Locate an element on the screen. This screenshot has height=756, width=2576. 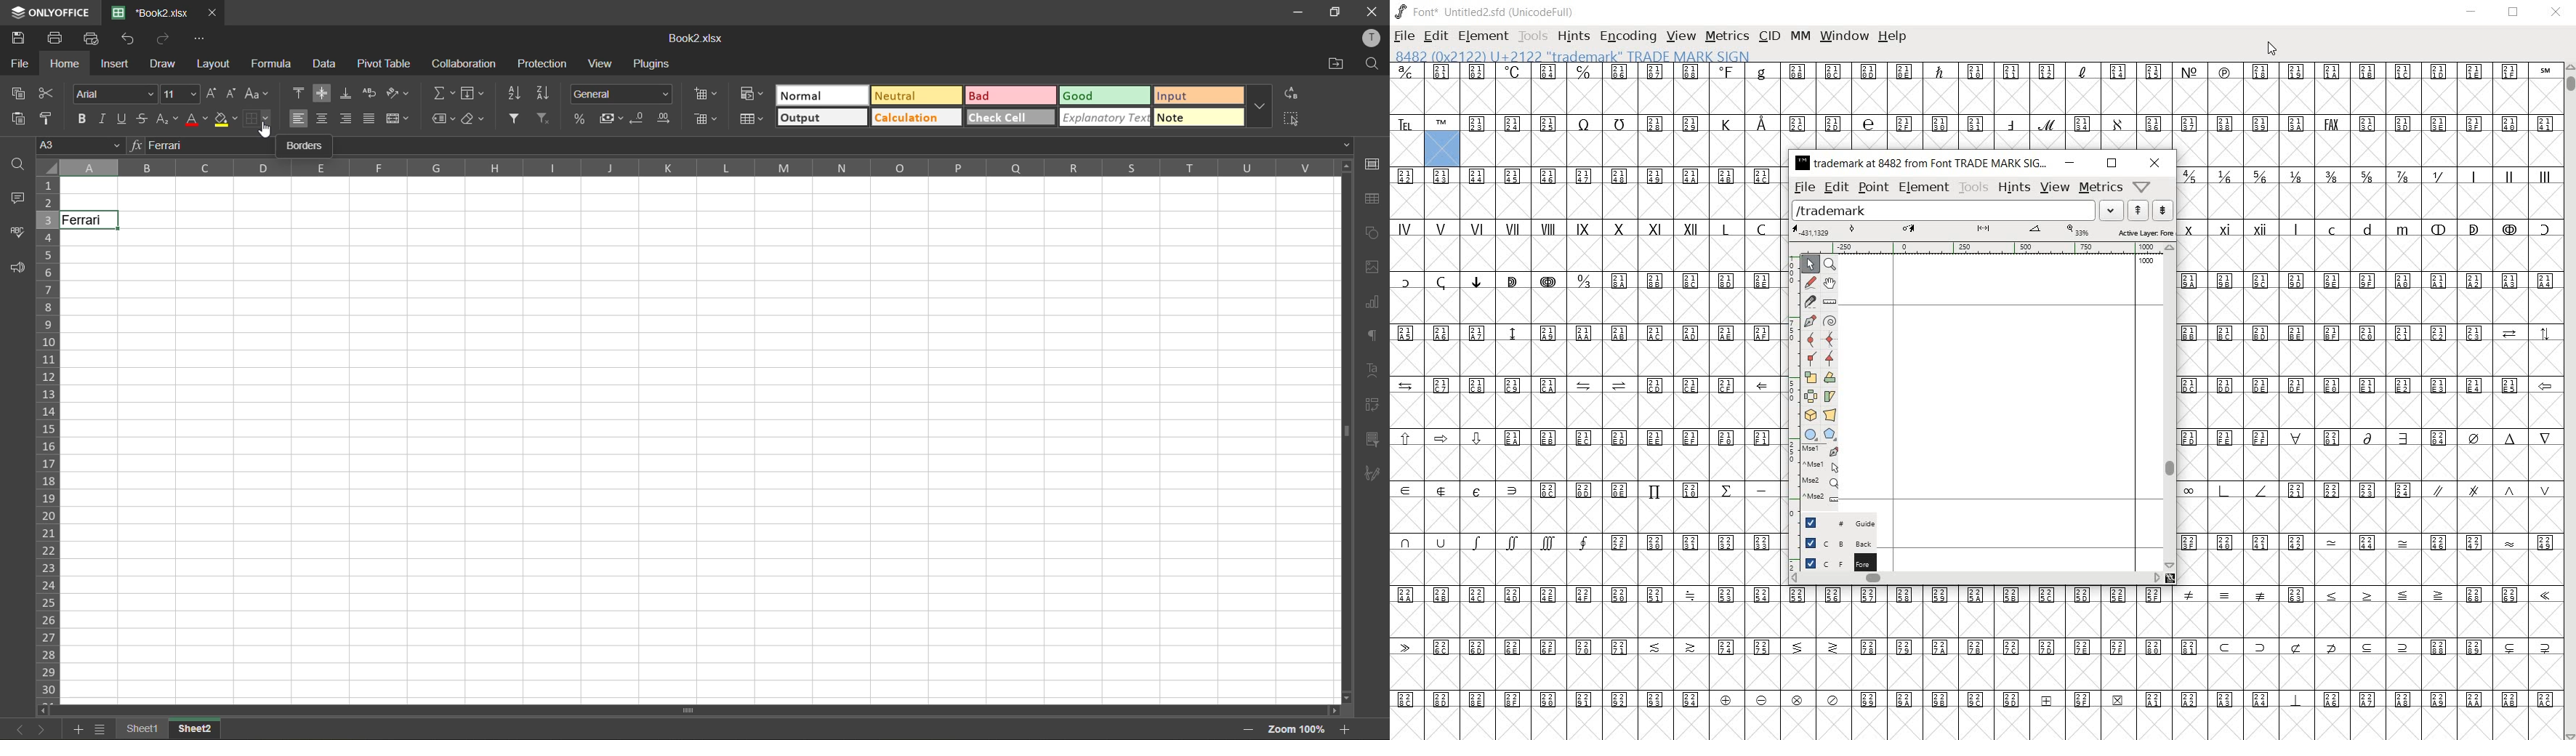
symbols is located at coordinates (2370, 516).